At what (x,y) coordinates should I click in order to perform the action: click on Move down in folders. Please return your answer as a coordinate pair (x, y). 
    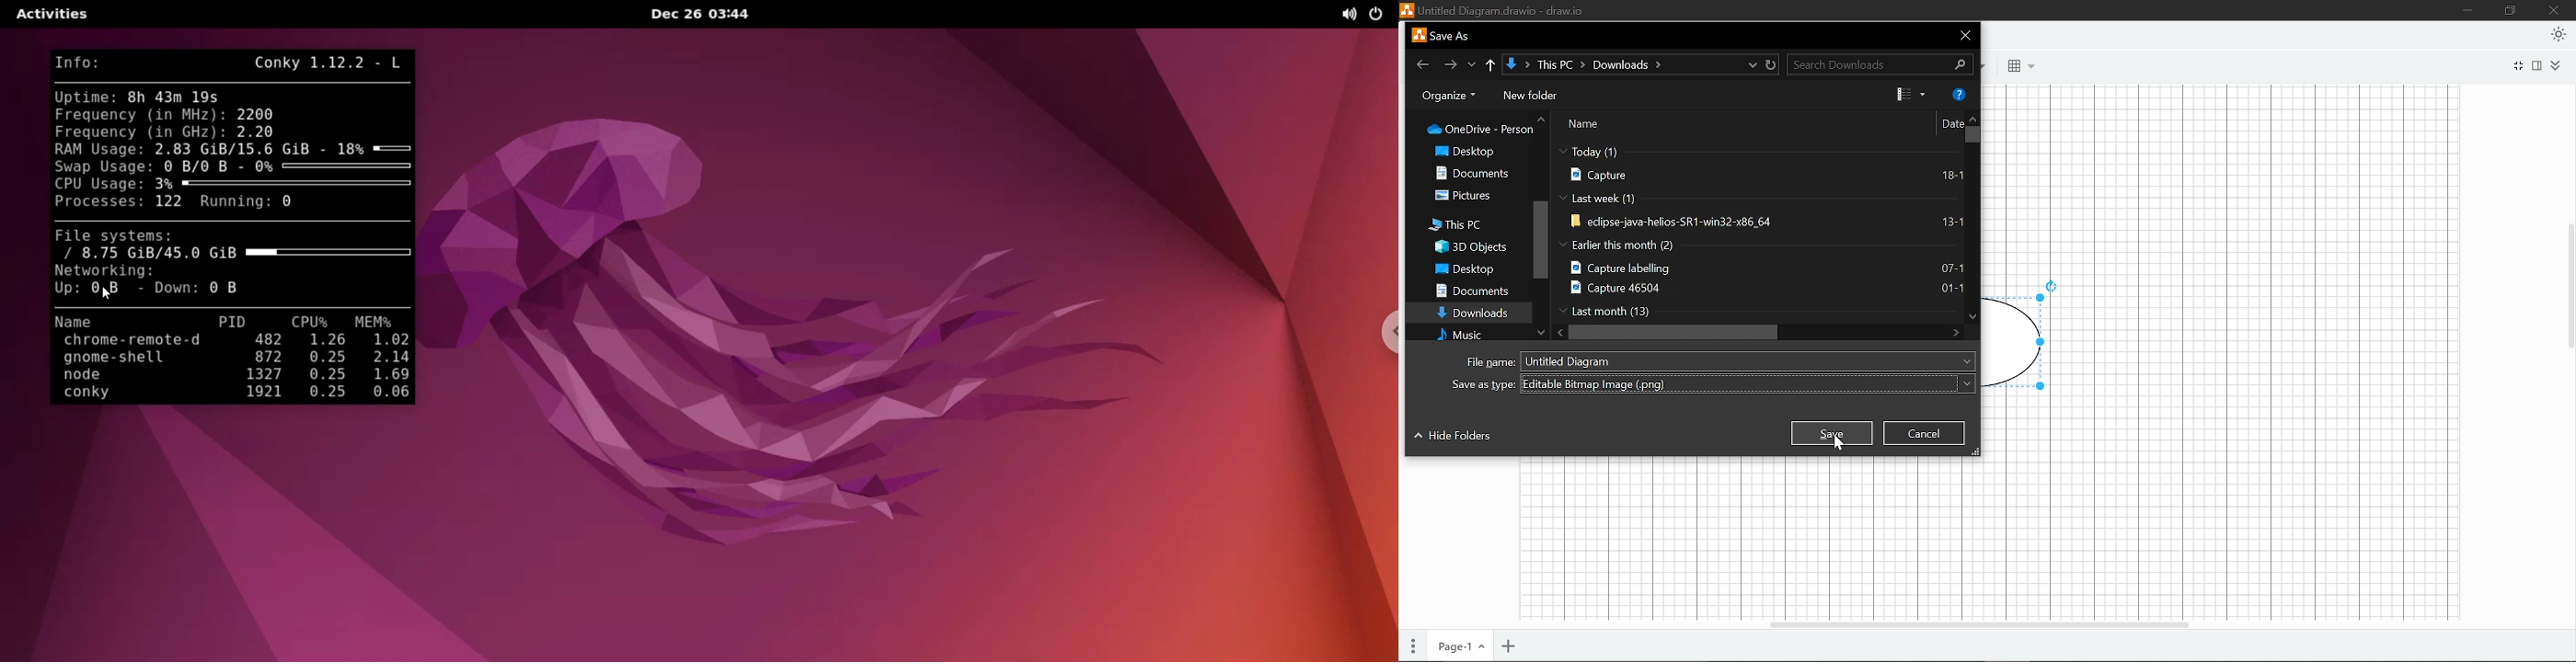
    Looking at the image, I should click on (1542, 333).